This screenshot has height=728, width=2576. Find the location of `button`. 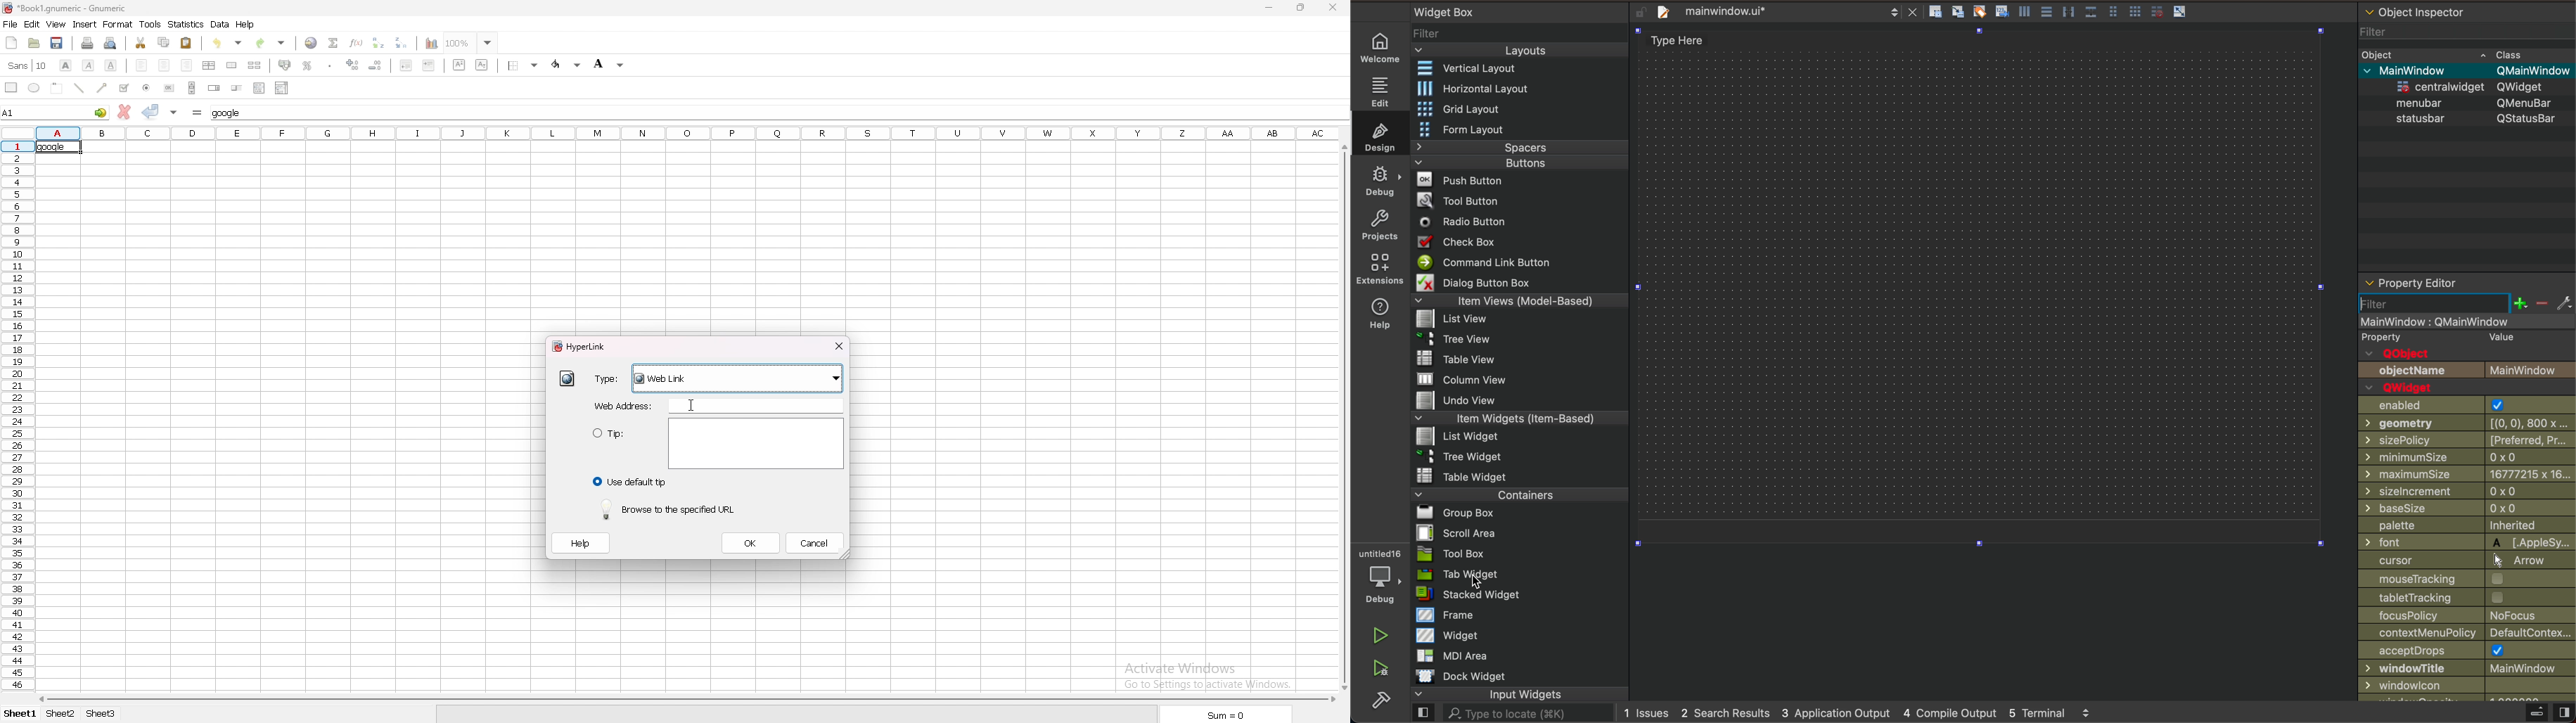

button is located at coordinates (170, 88).